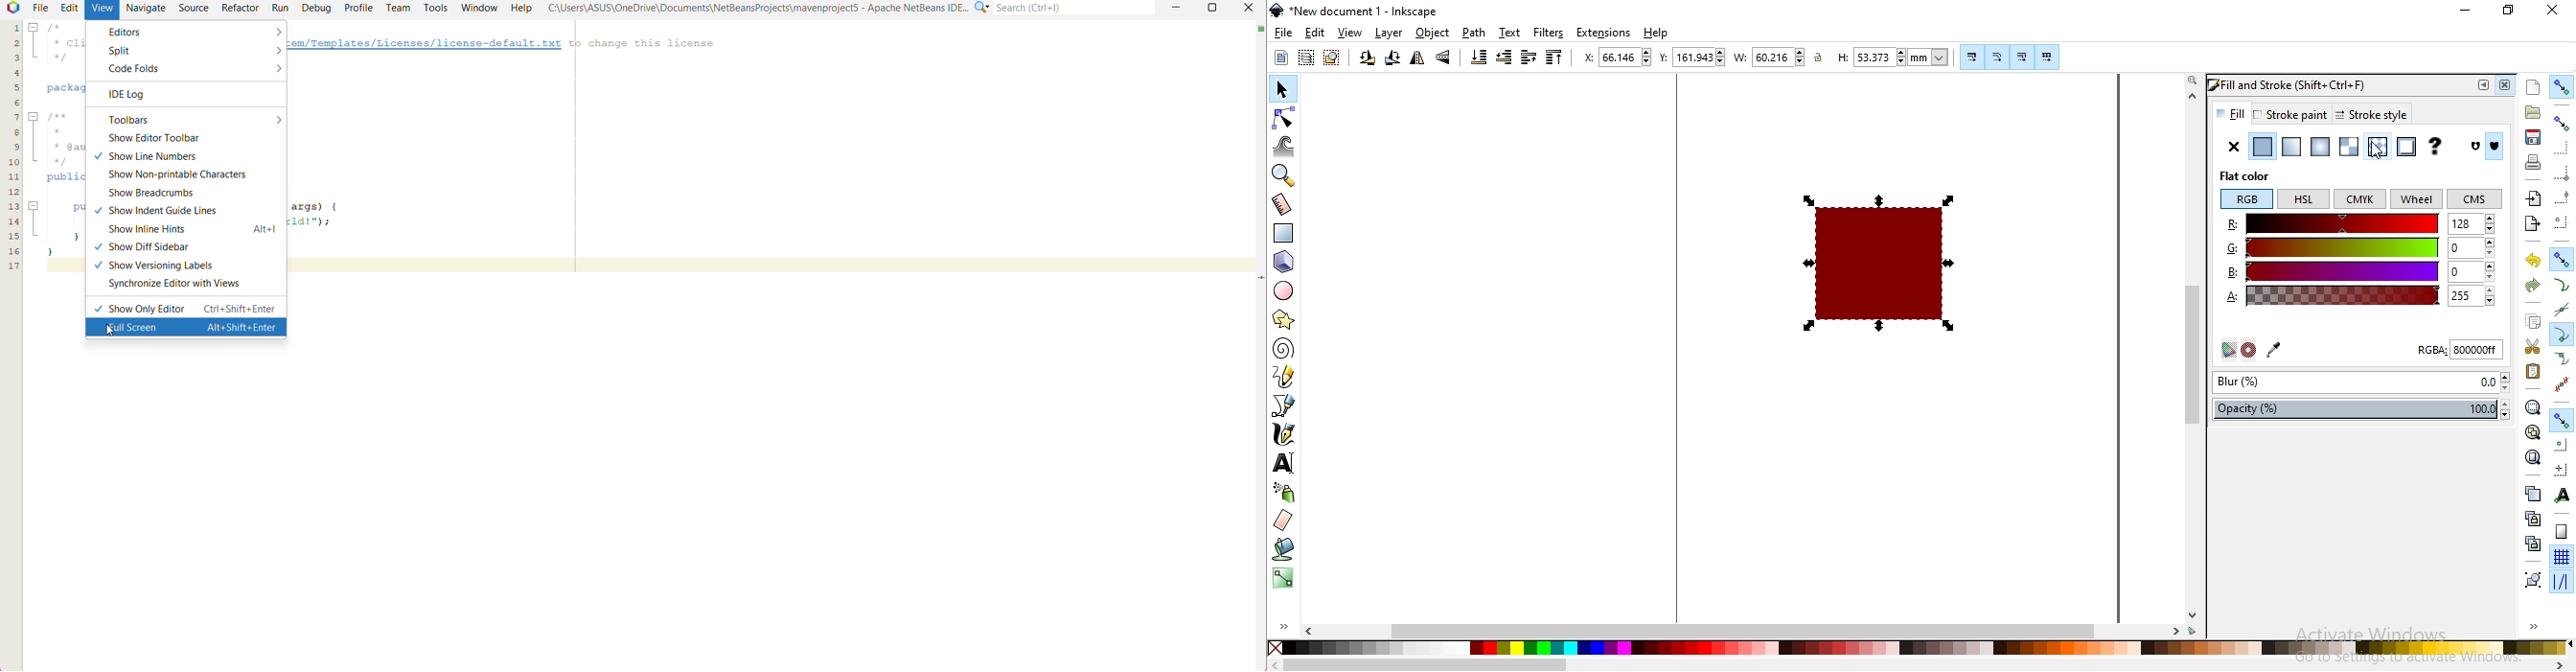 Image resolution: width=2576 pixels, height=672 pixels. I want to click on swatch, so click(2405, 147).